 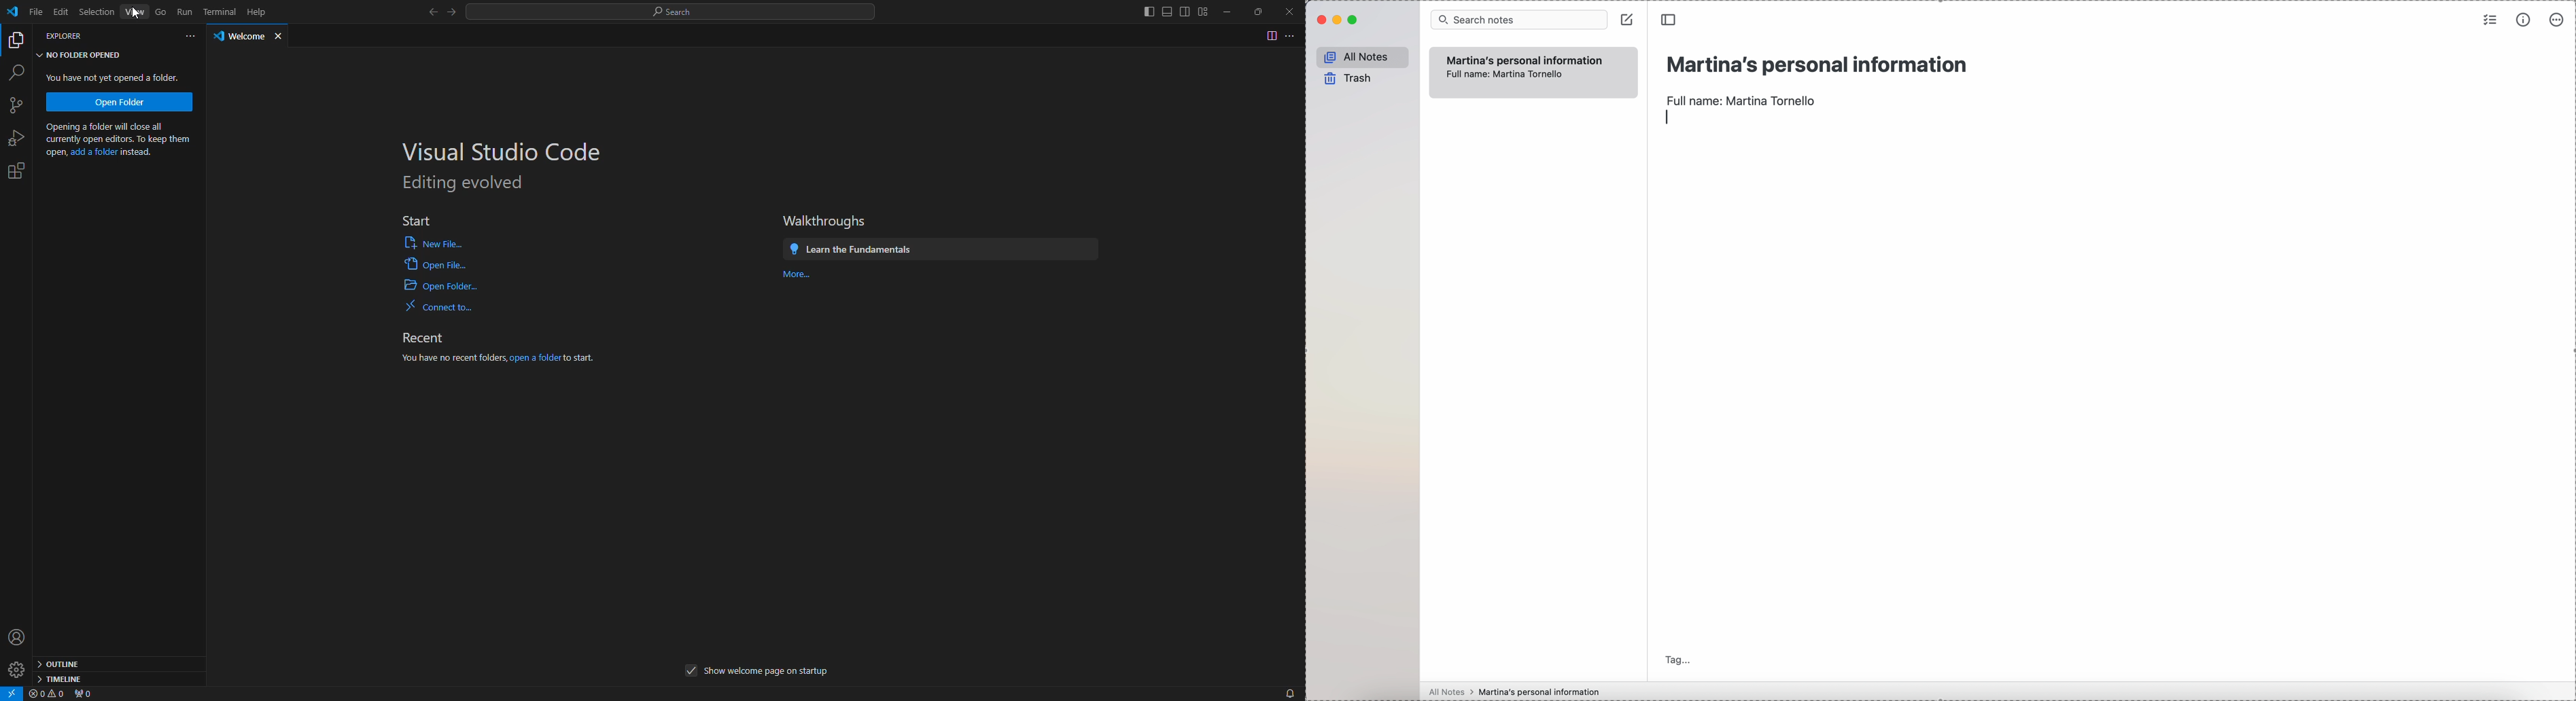 I want to click on More, so click(x=798, y=278).